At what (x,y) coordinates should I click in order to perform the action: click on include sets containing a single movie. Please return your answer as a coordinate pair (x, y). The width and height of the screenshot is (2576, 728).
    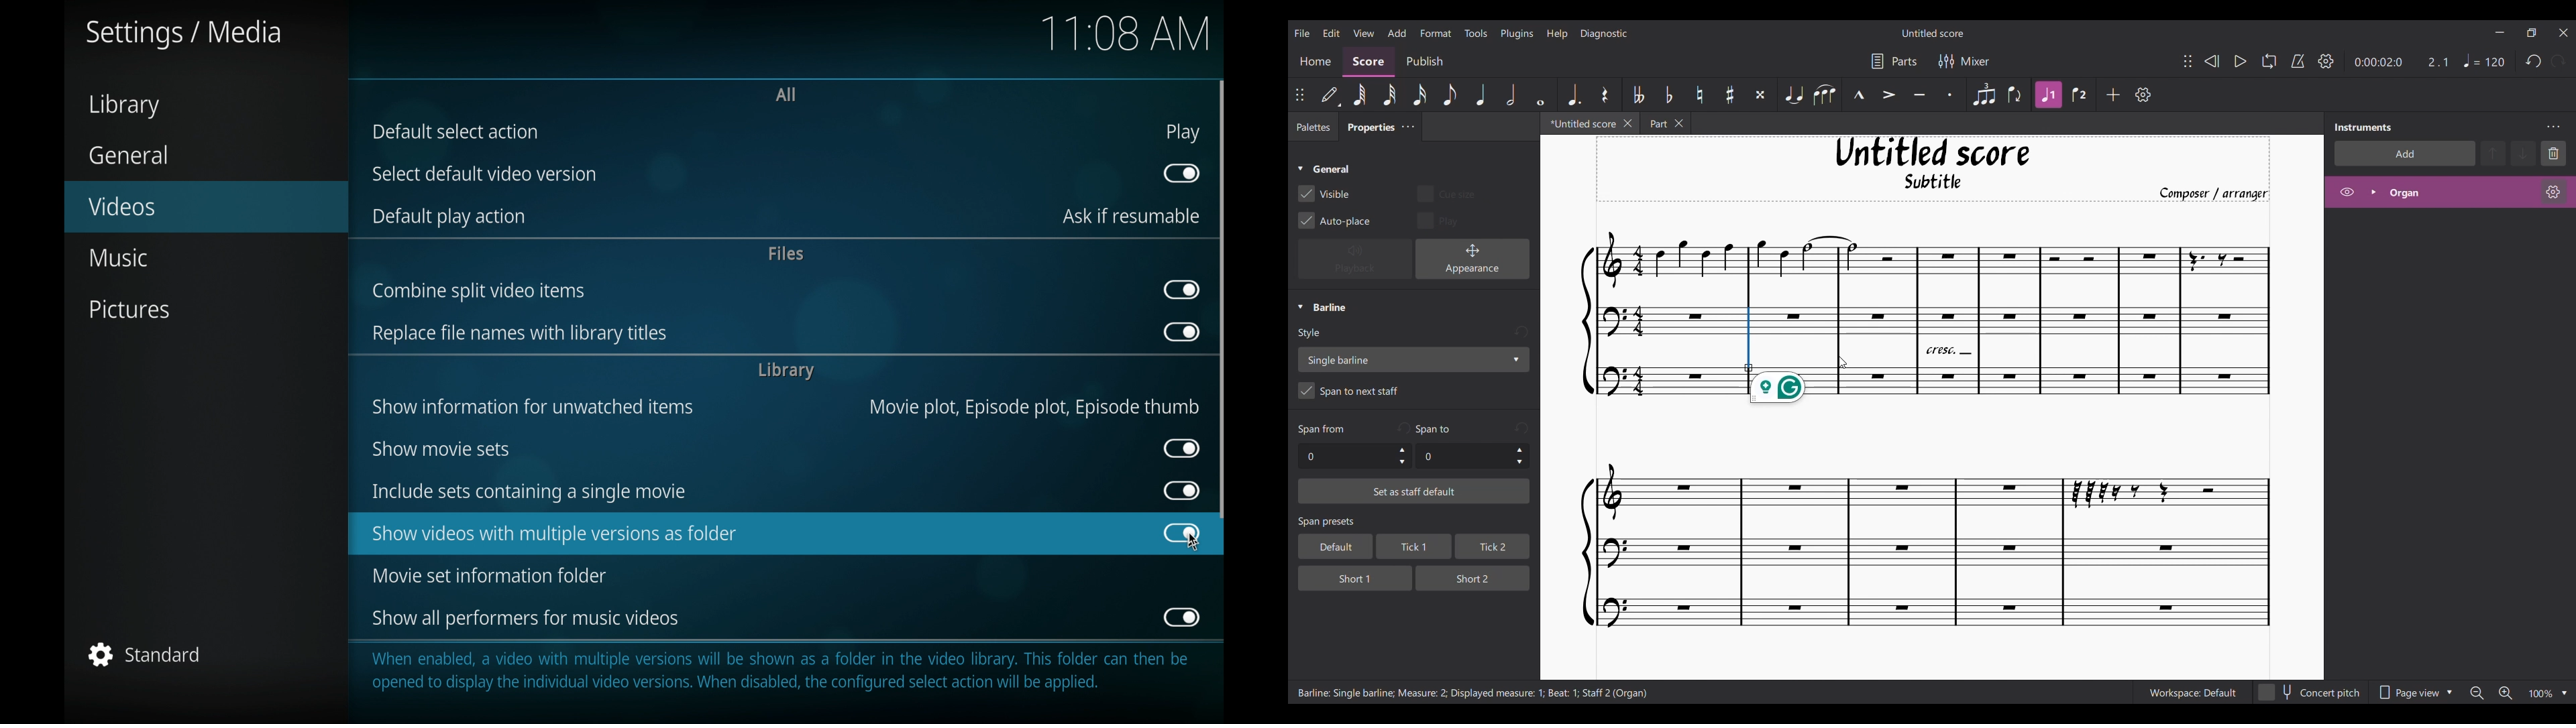
    Looking at the image, I should click on (527, 493).